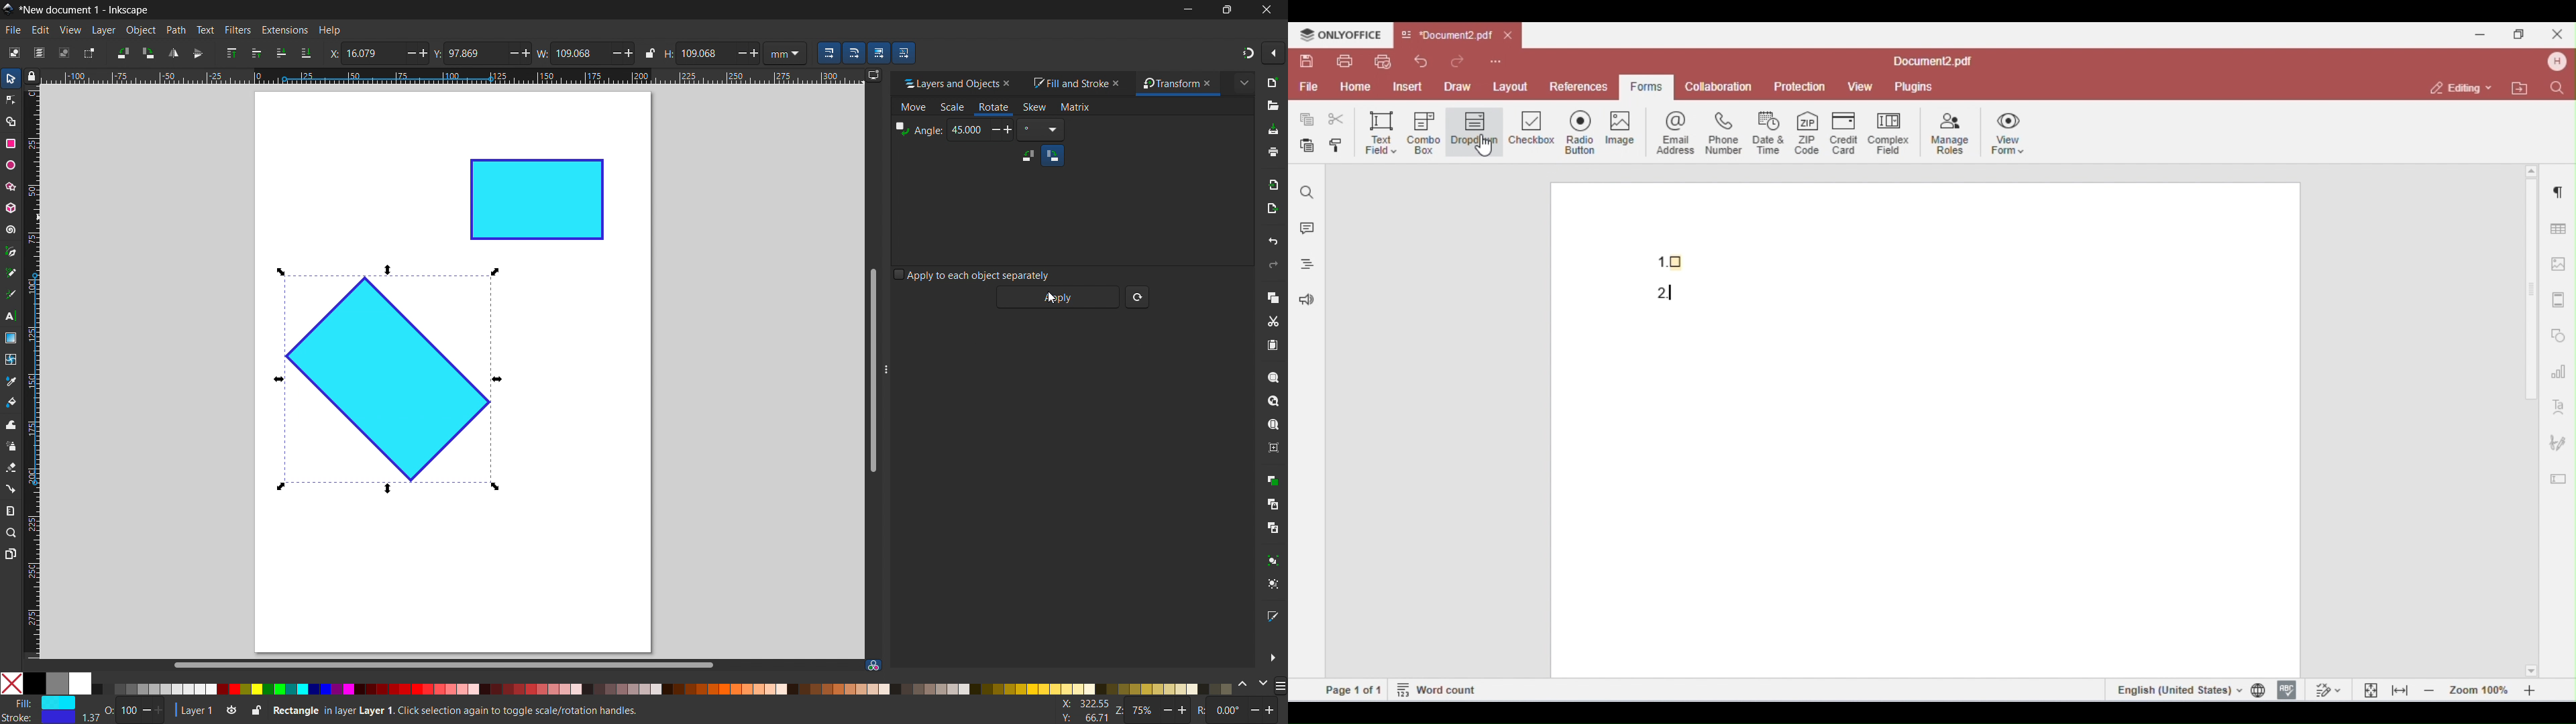 The height and width of the screenshot is (728, 2576). Describe the element at coordinates (12, 682) in the screenshot. I see `No color` at that location.